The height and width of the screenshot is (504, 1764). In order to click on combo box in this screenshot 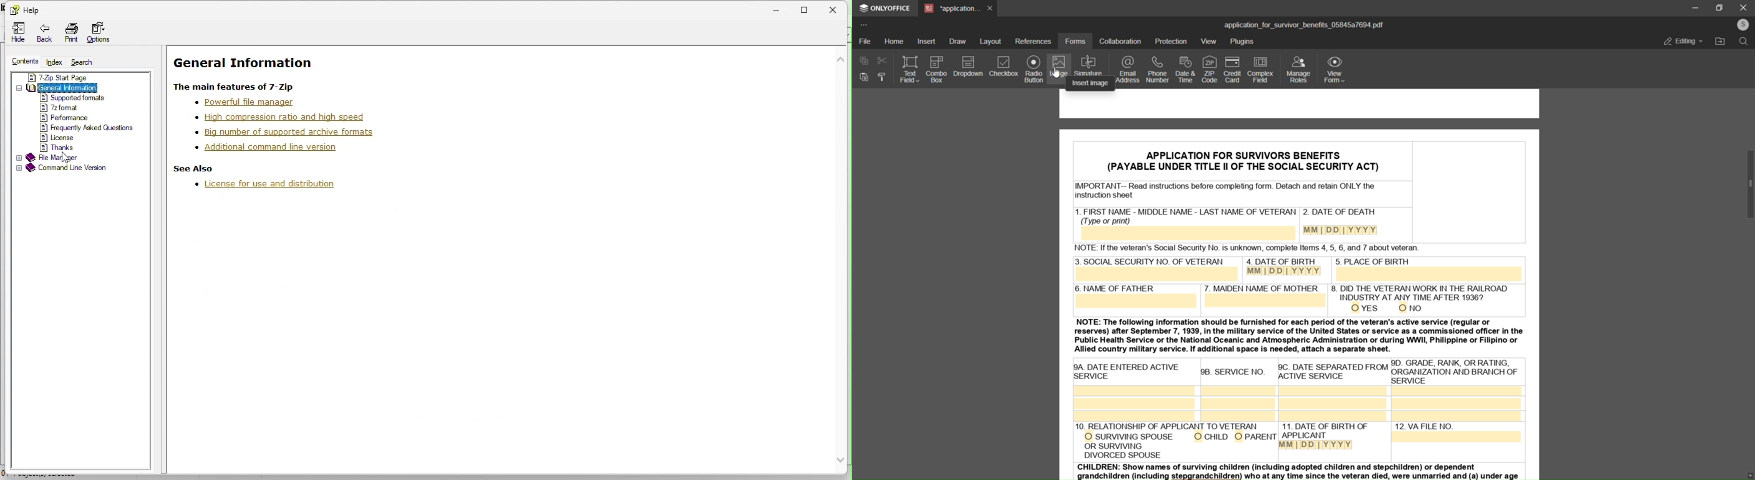, I will do `click(937, 69)`.